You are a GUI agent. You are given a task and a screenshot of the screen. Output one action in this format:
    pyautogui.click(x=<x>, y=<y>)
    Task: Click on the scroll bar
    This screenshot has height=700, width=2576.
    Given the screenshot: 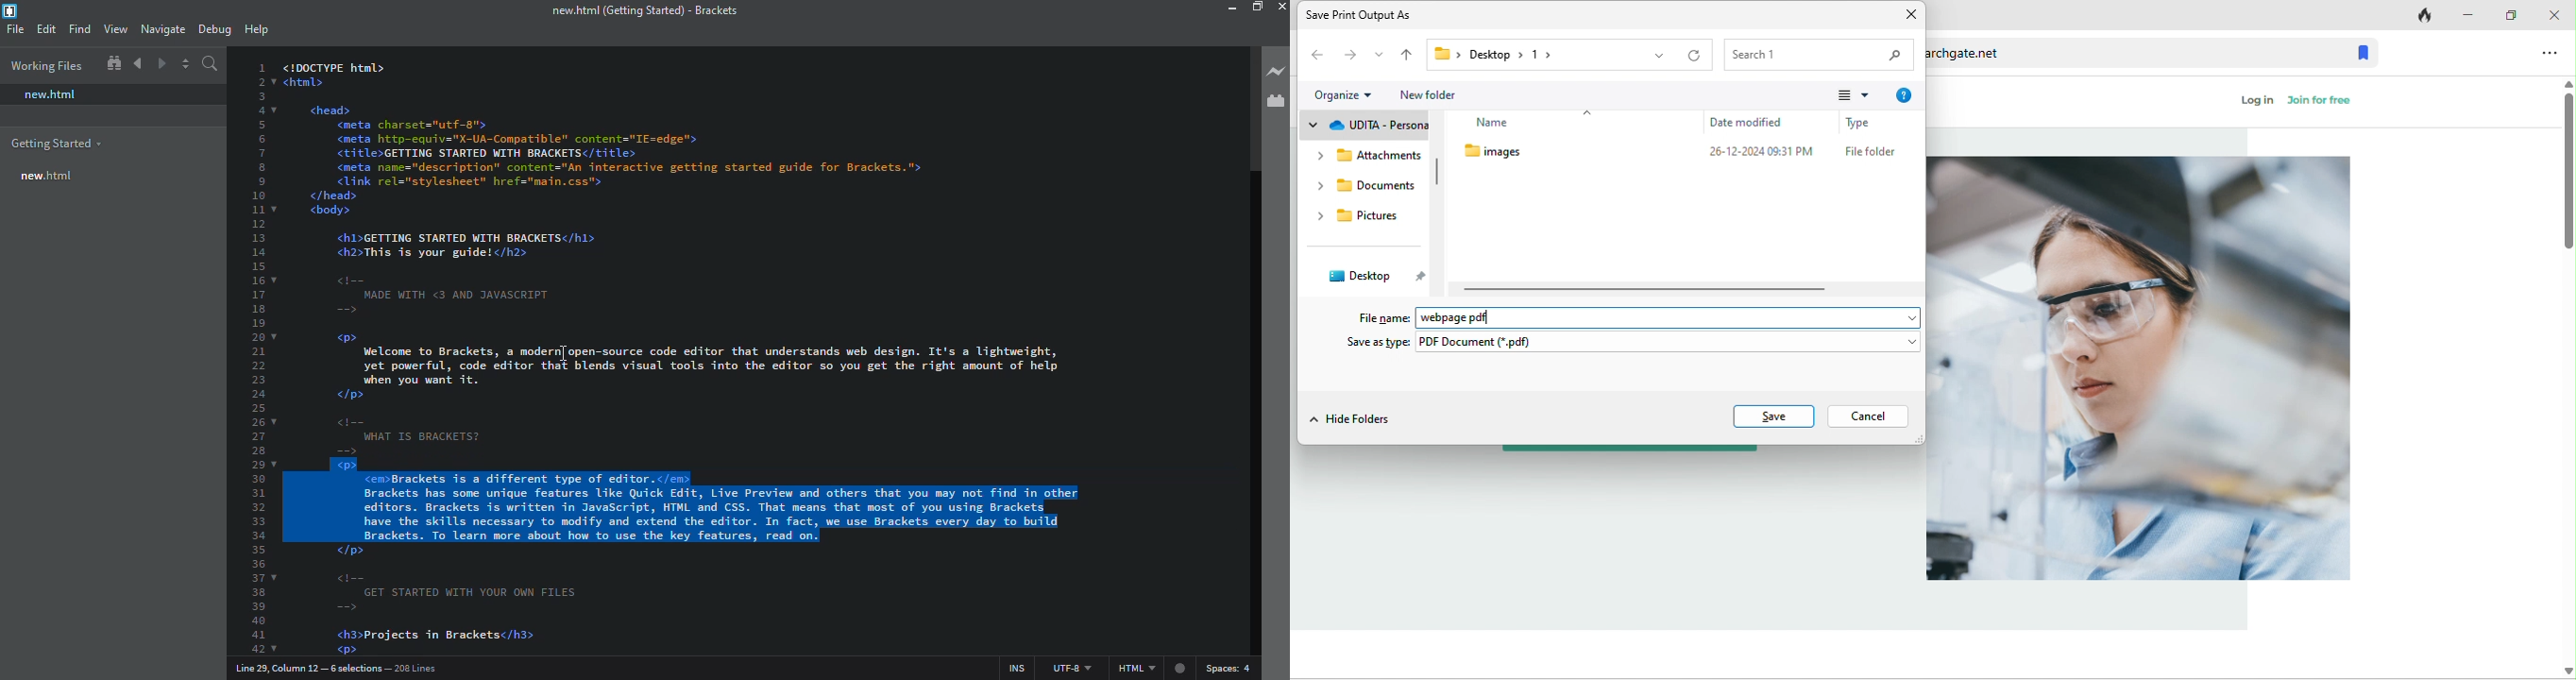 What is the action you would take?
    pyautogui.click(x=1247, y=113)
    